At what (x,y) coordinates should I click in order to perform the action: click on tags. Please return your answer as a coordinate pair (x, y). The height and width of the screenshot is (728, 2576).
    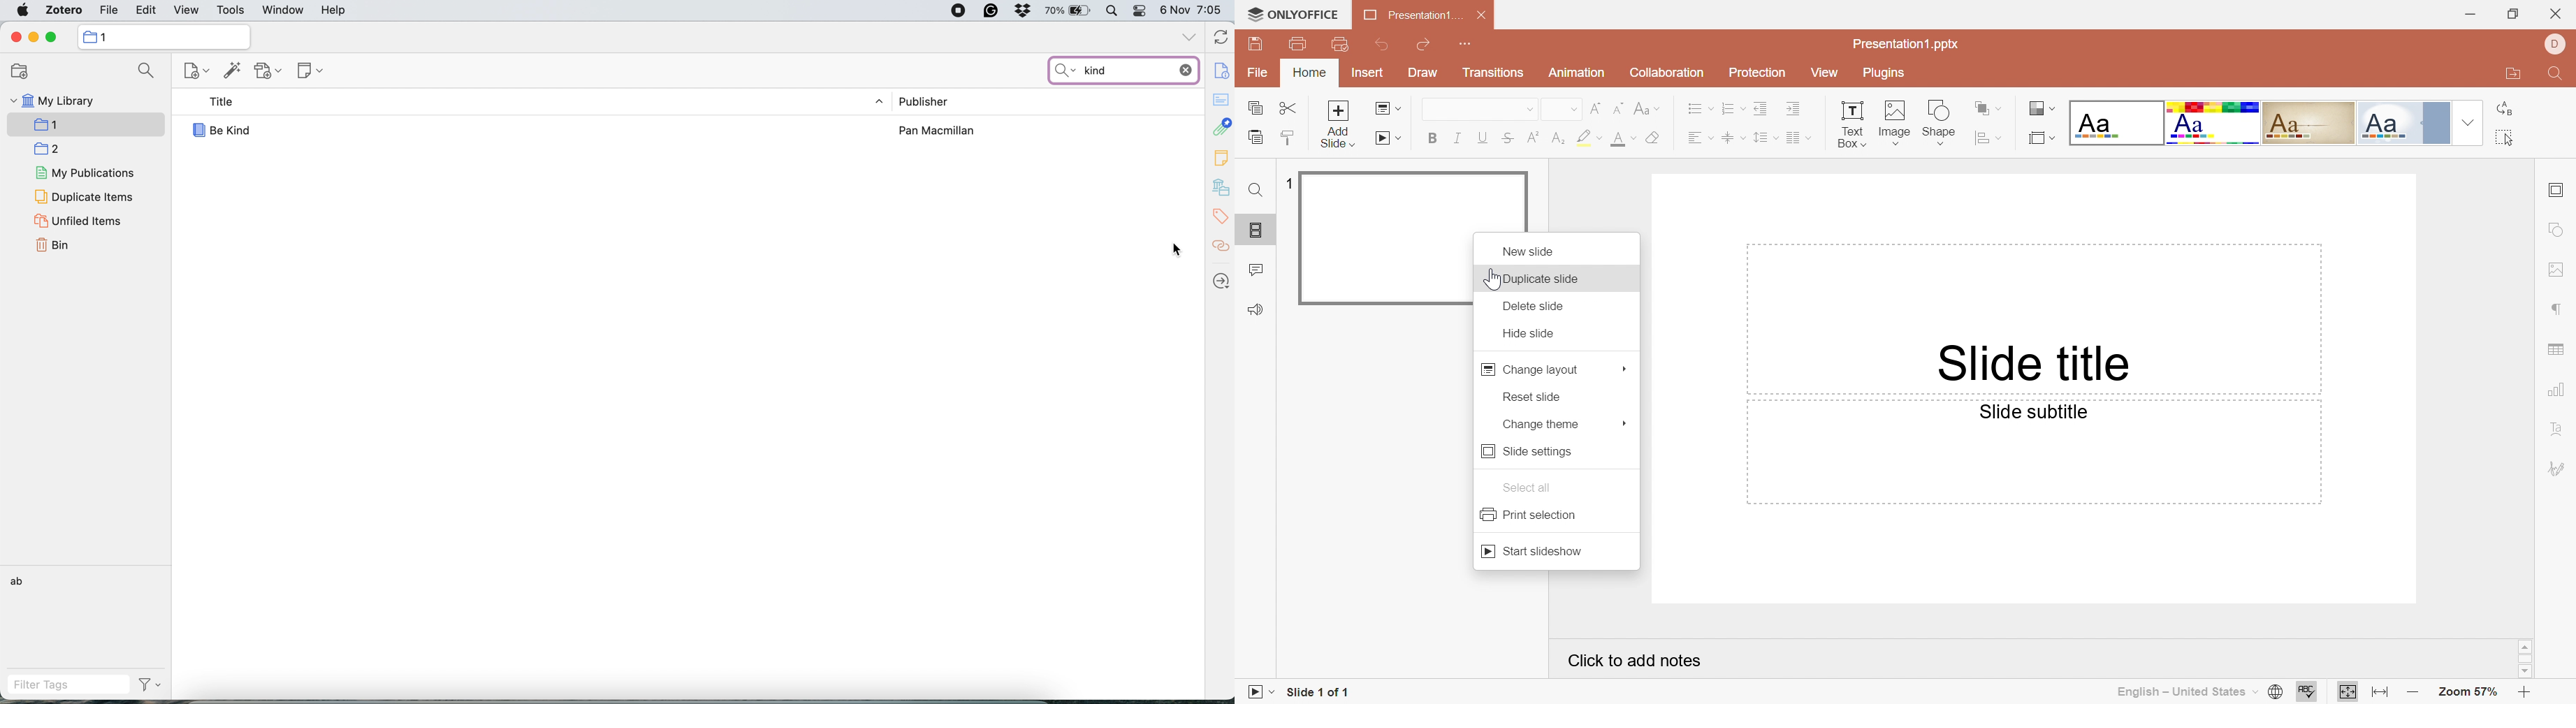
    Looking at the image, I should click on (1220, 217).